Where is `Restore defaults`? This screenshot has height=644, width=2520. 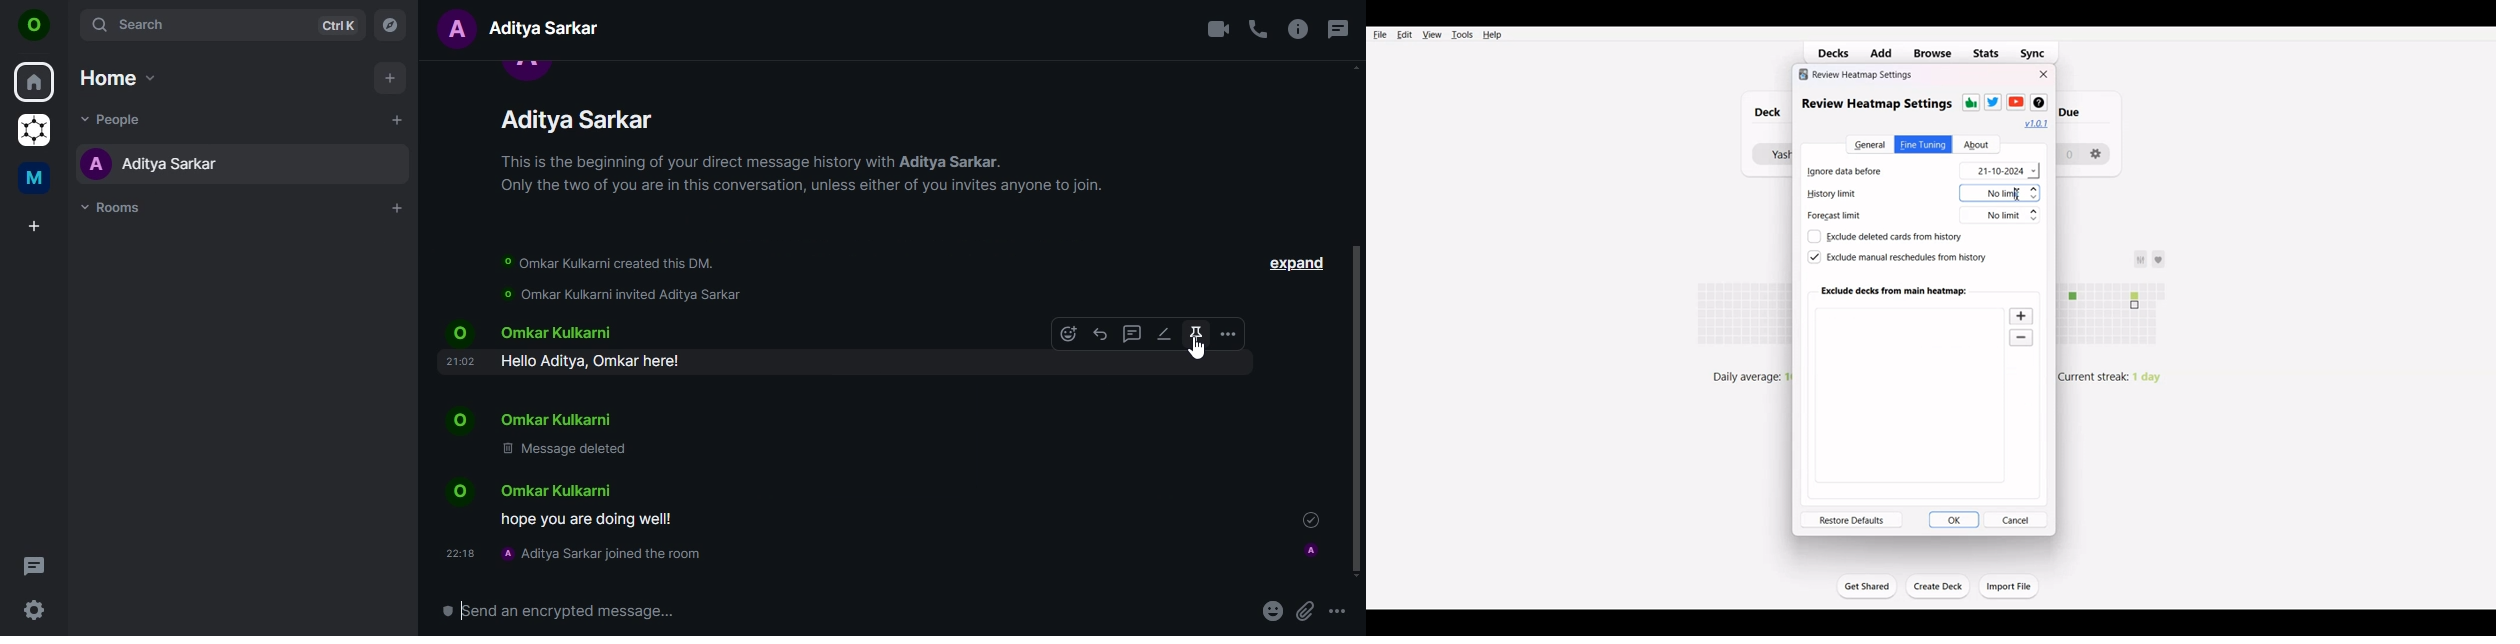 Restore defaults is located at coordinates (1852, 519).